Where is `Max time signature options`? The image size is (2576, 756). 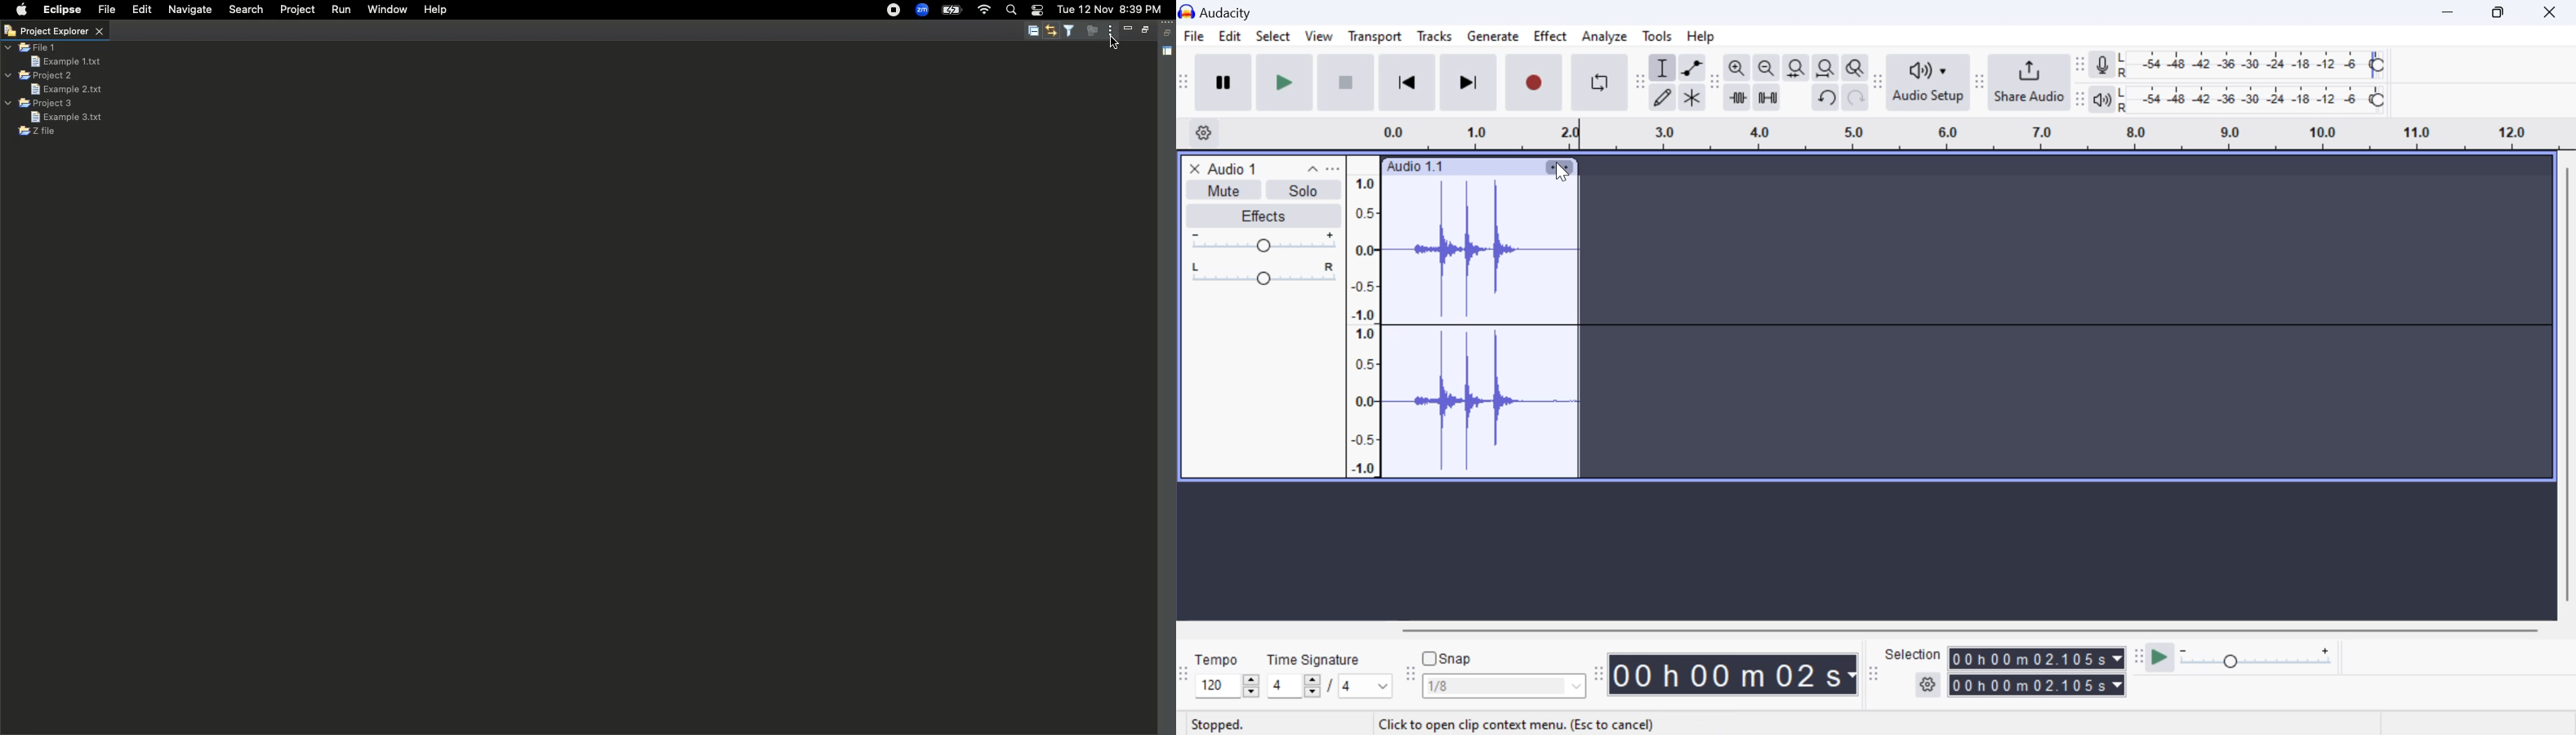 Max time signature options is located at coordinates (1366, 687).